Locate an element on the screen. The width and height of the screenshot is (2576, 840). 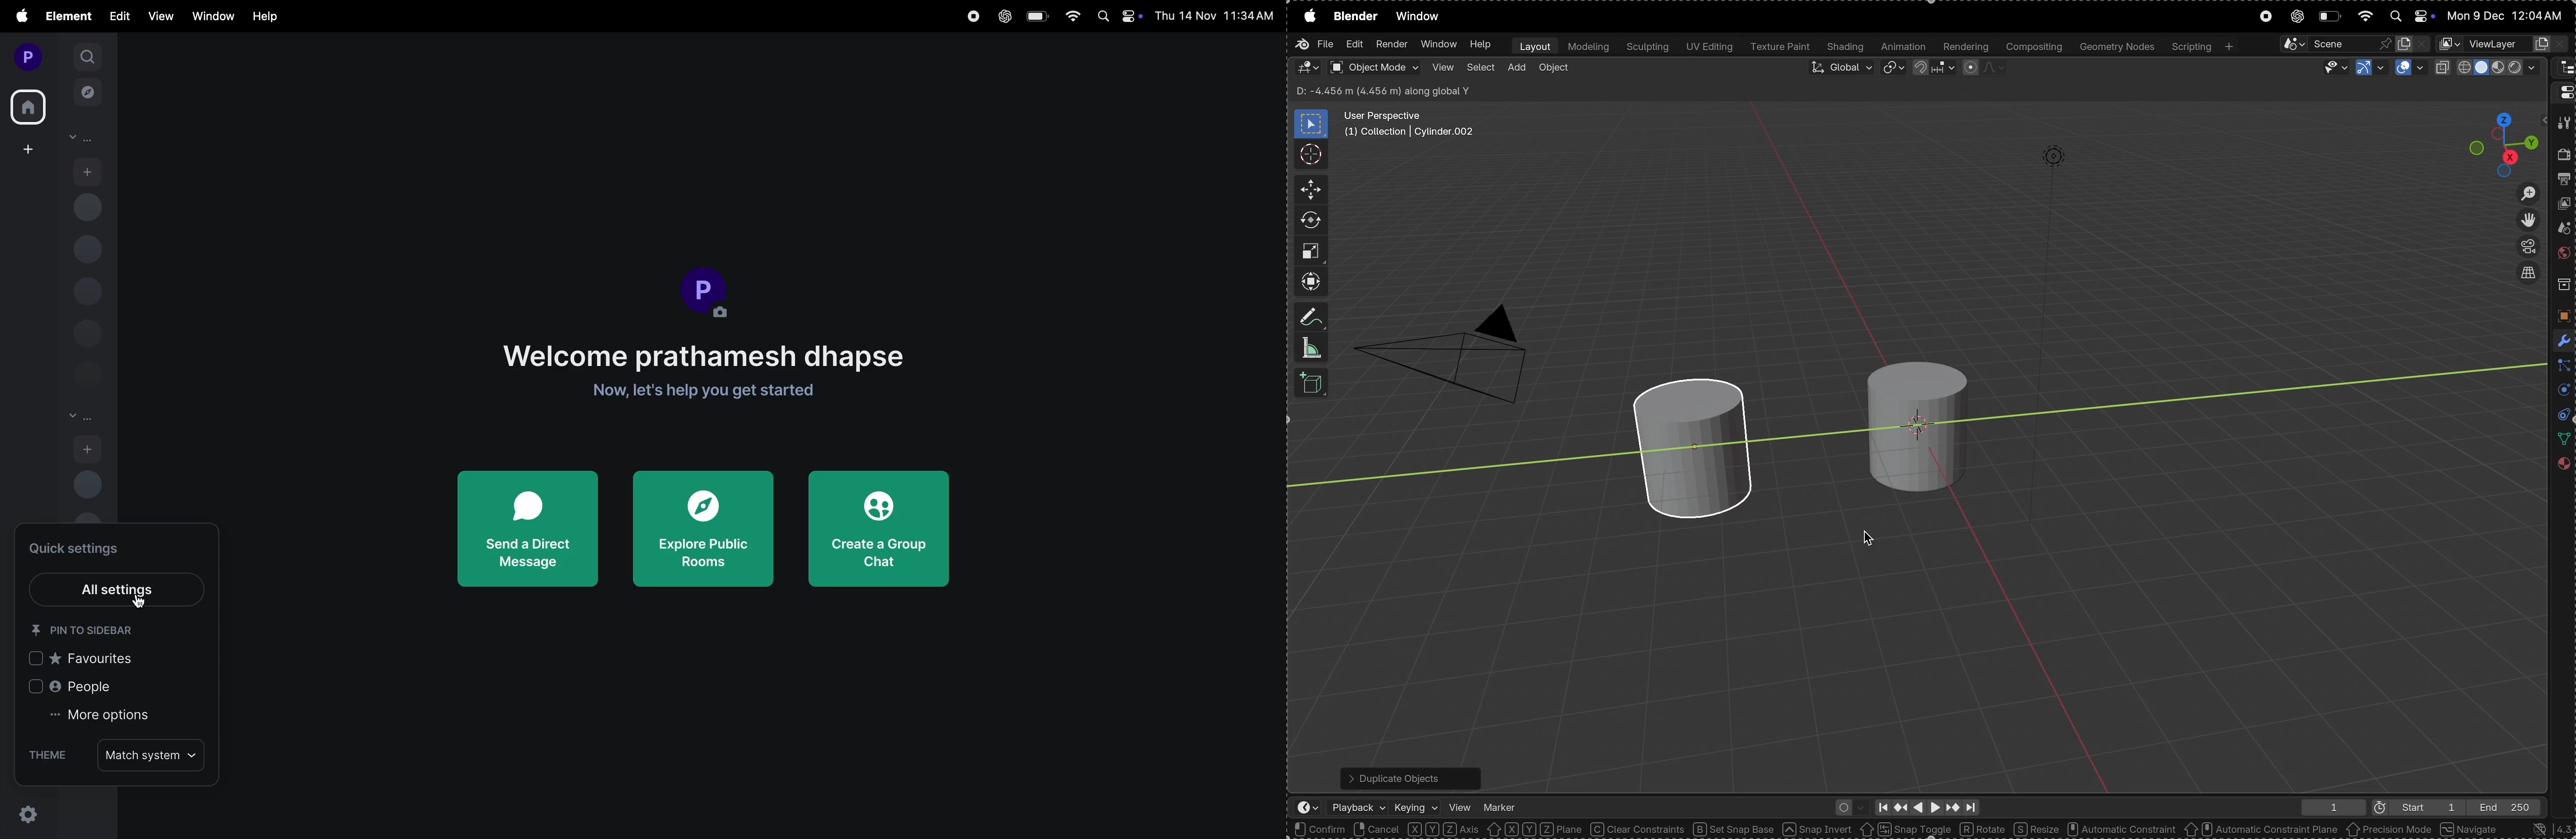
toggle camera view is located at coordinates (2525, 247).